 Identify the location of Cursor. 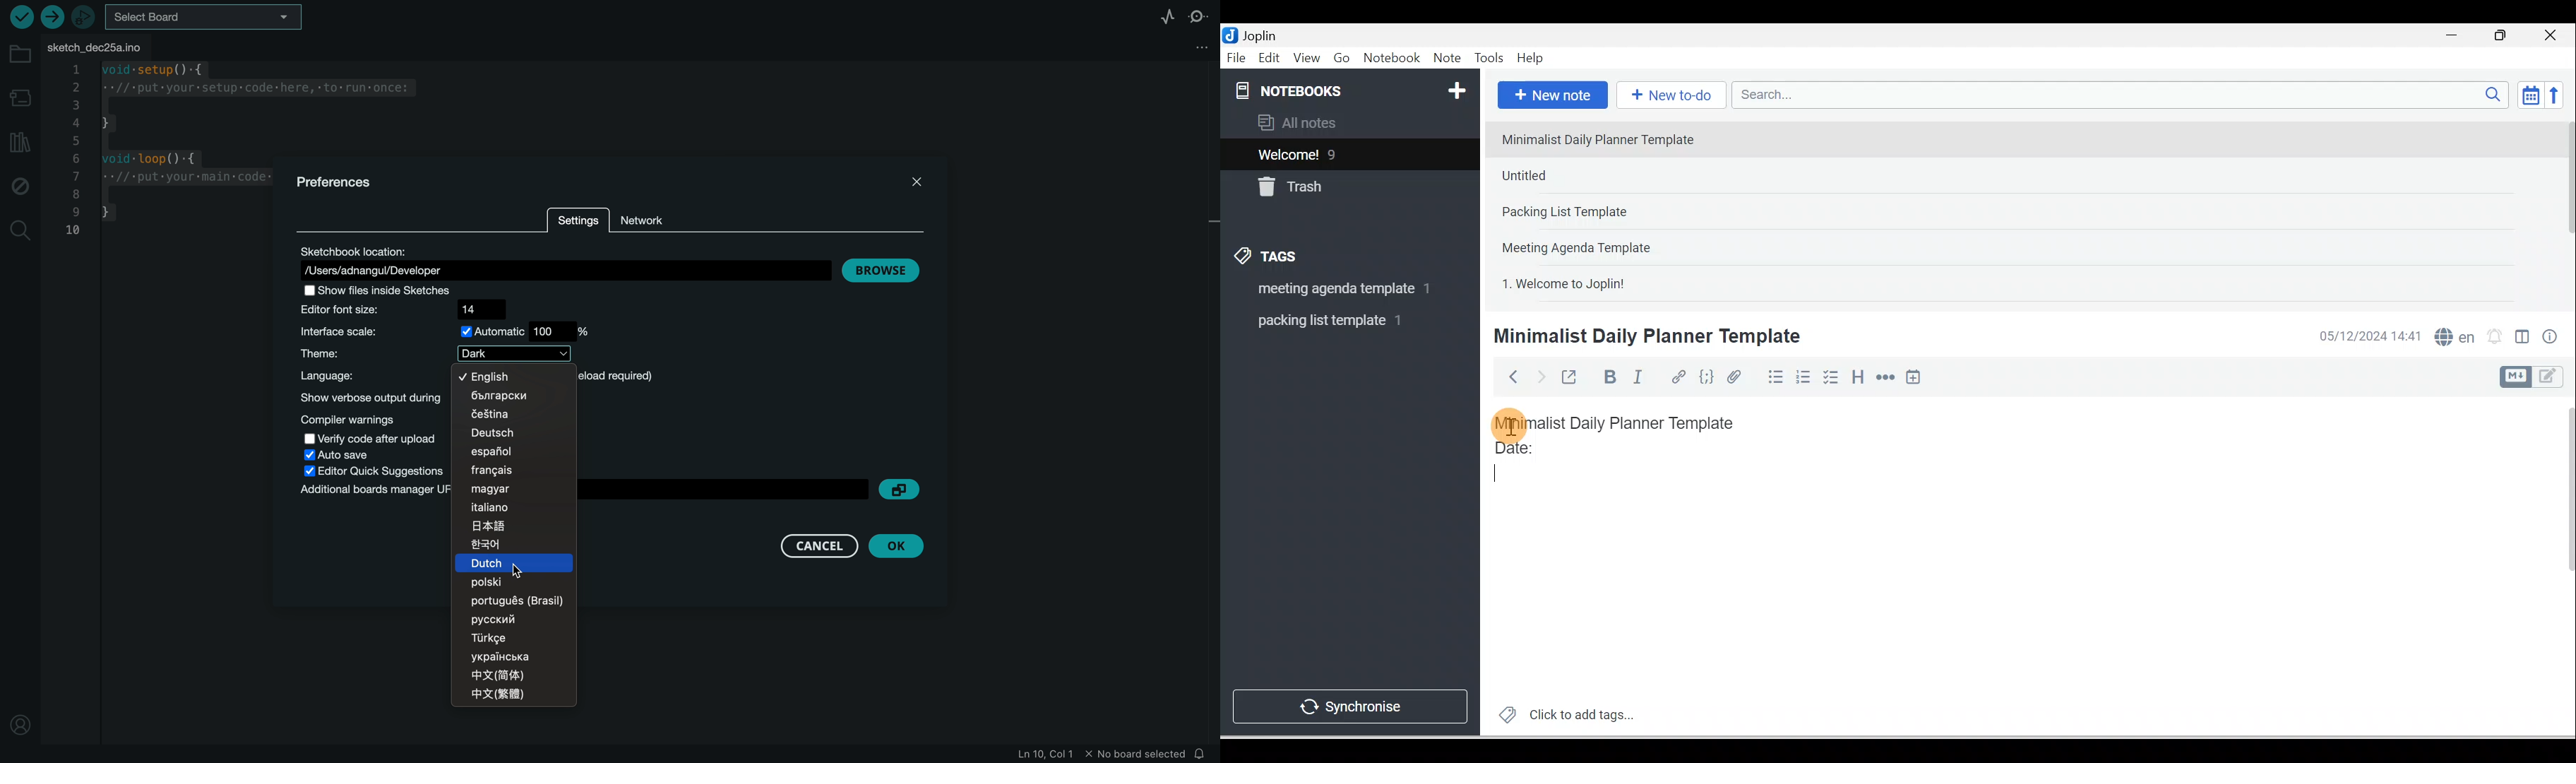
(1510, 424).